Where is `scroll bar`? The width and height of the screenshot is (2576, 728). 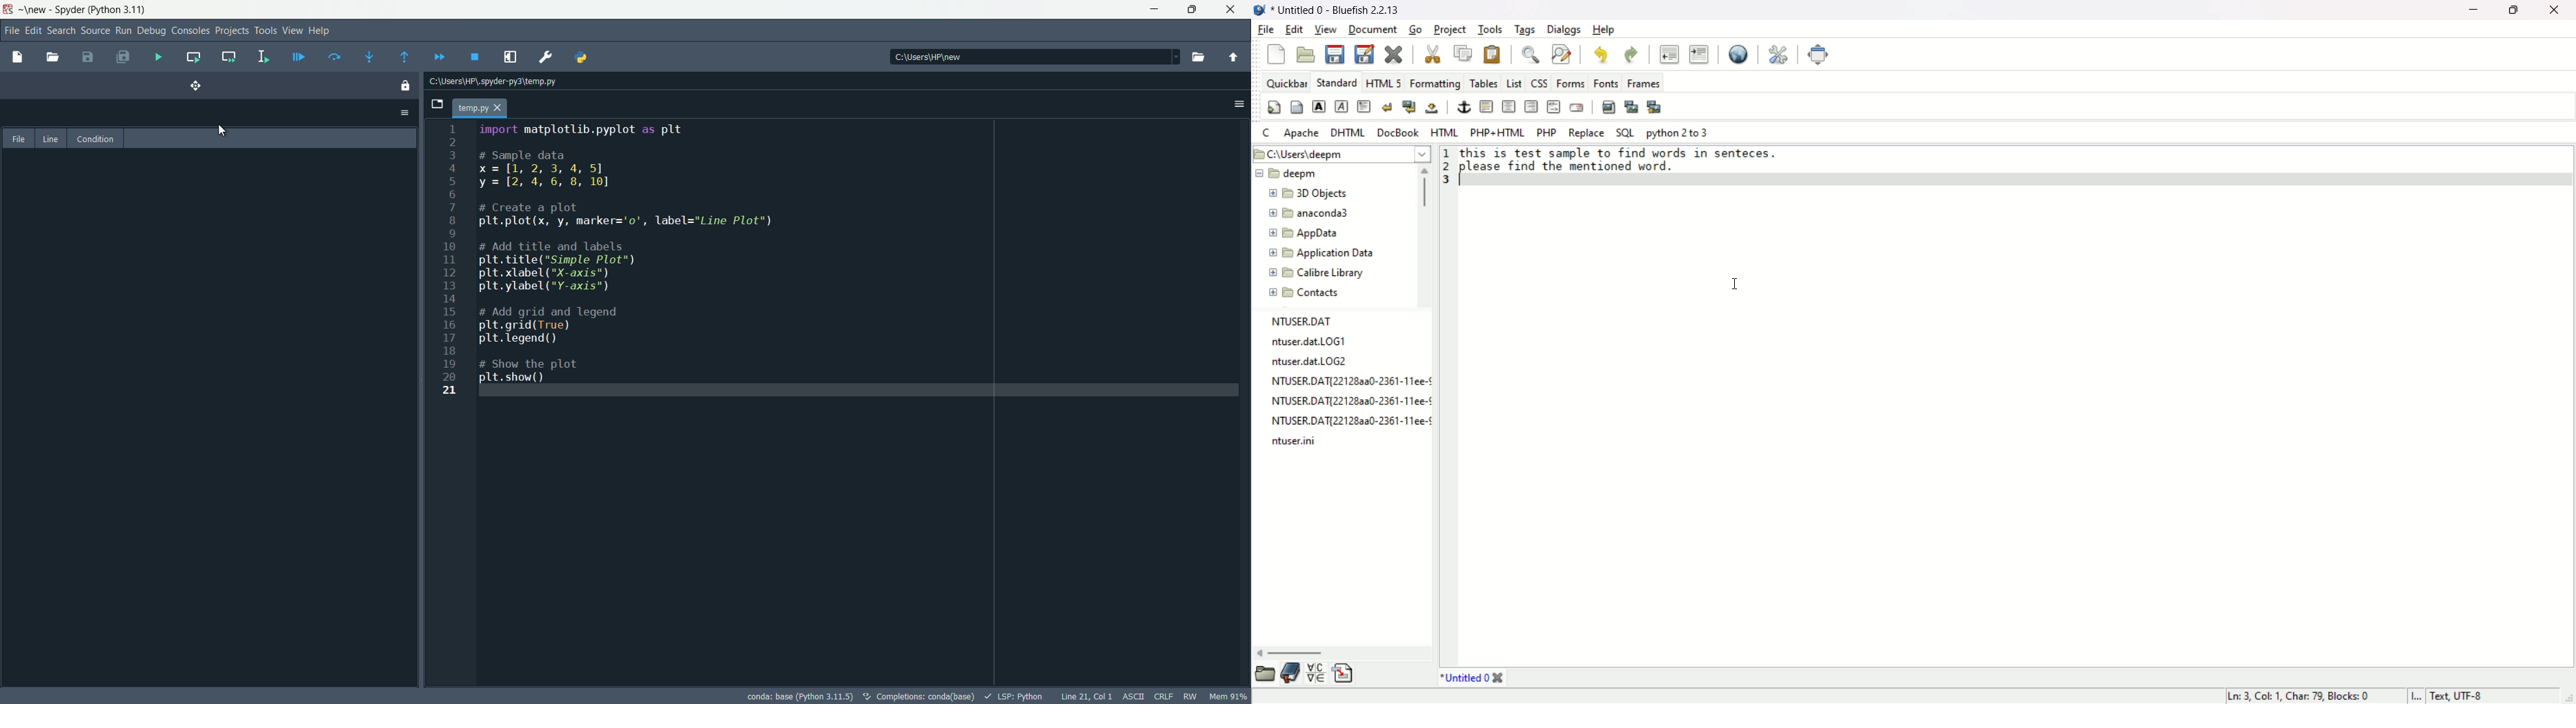 scroll bar is located at coordinates (1424, 192).